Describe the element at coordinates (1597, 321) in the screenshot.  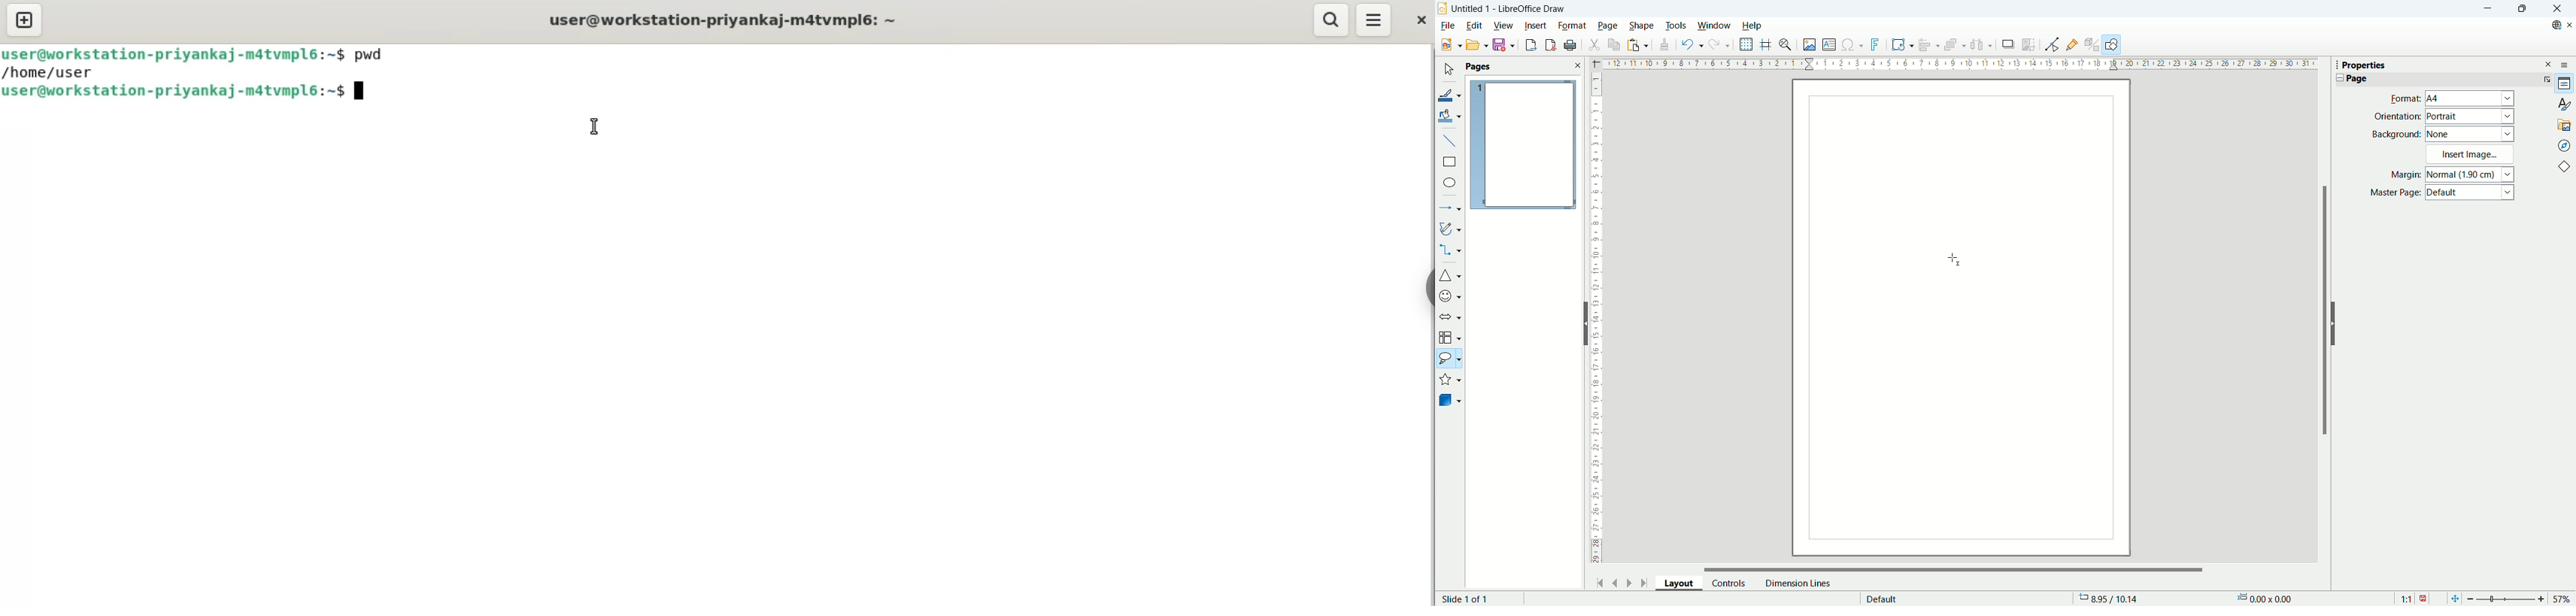
I see `Vetical ruler` at that location.